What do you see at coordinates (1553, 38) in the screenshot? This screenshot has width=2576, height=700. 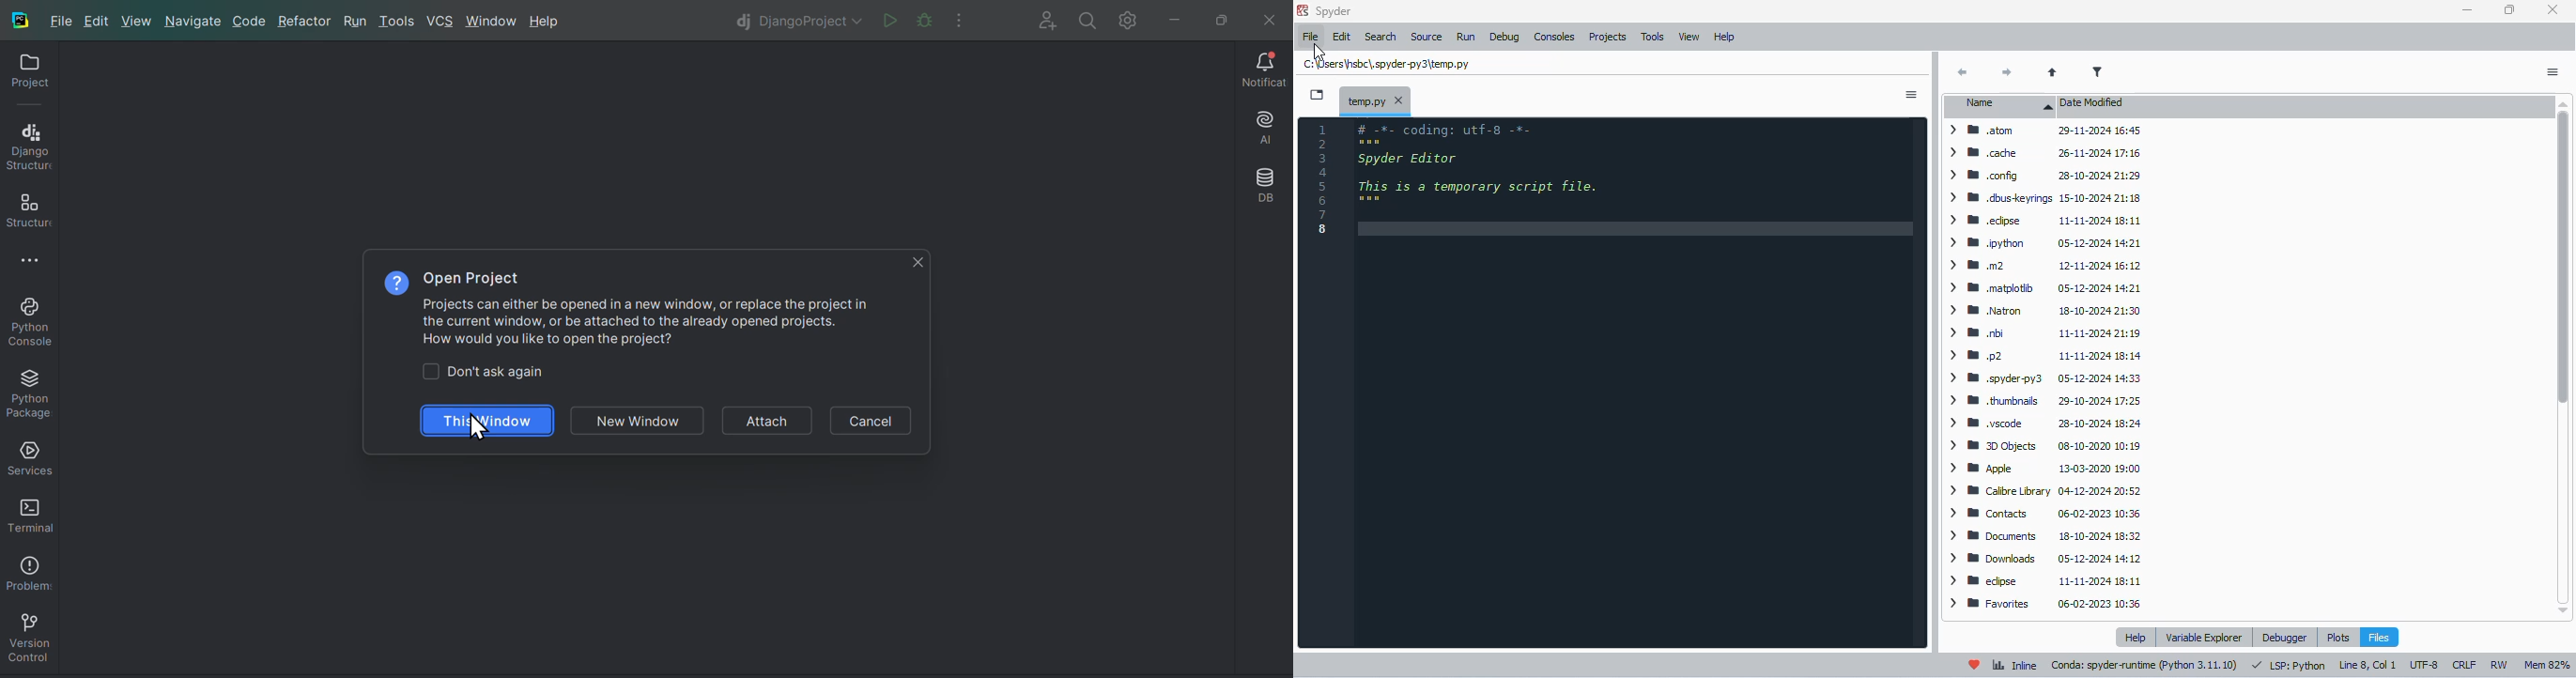 I see `consoles` at bounding box center [1553, 38].